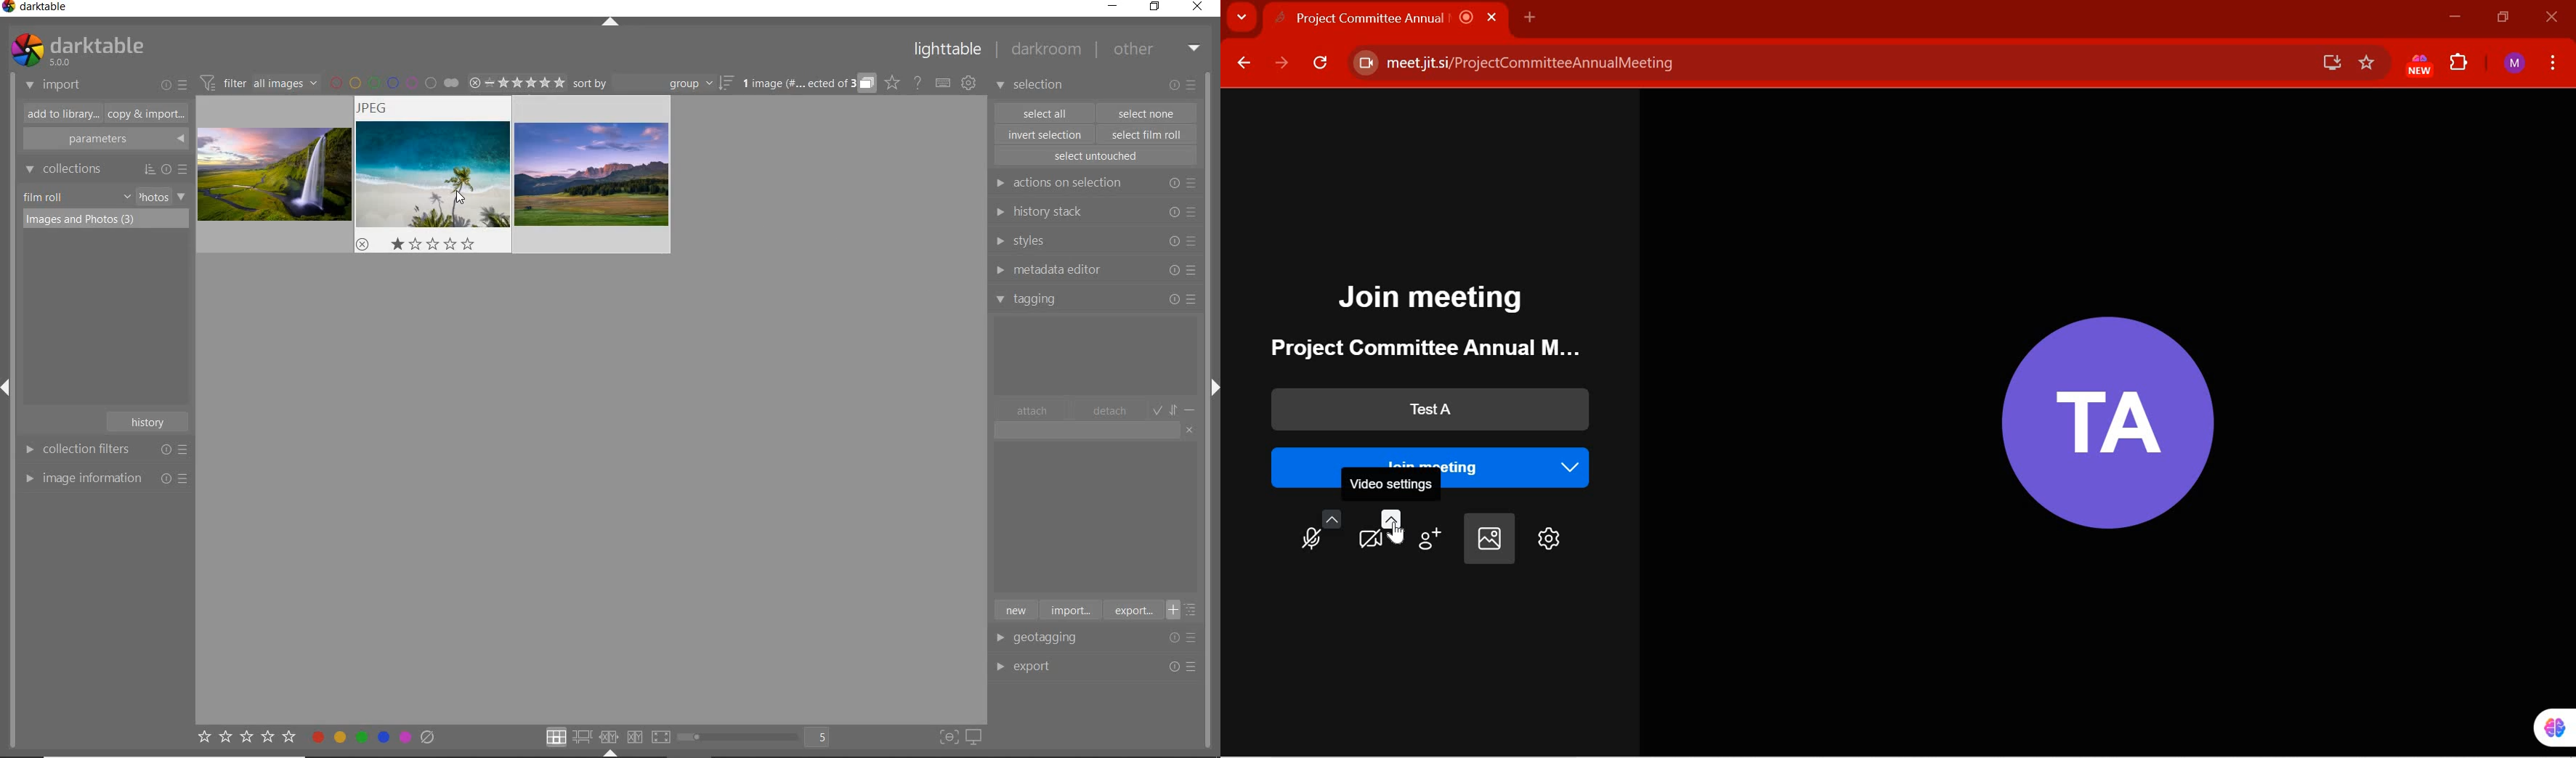 The image size is (2576, 784). Describe the element at coordinates (59, 114) in the screenshot. I see `add to library` at that location.